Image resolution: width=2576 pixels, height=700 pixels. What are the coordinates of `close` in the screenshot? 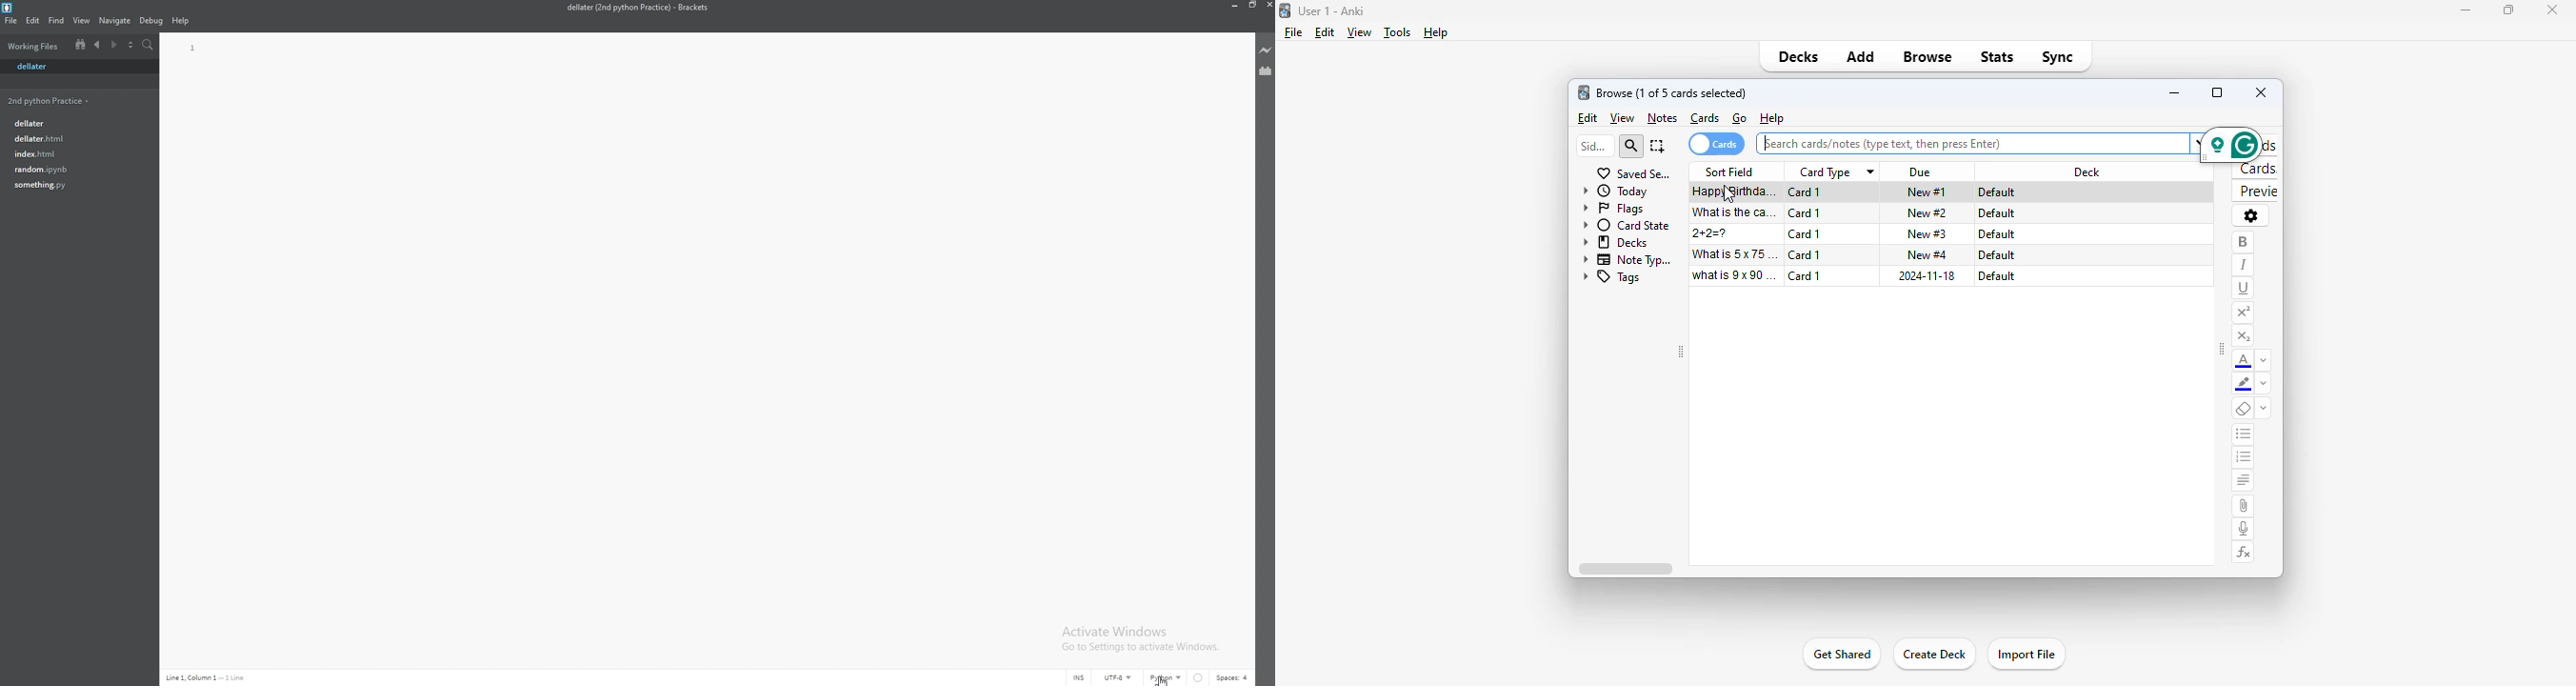 It's located at (2552, 10).